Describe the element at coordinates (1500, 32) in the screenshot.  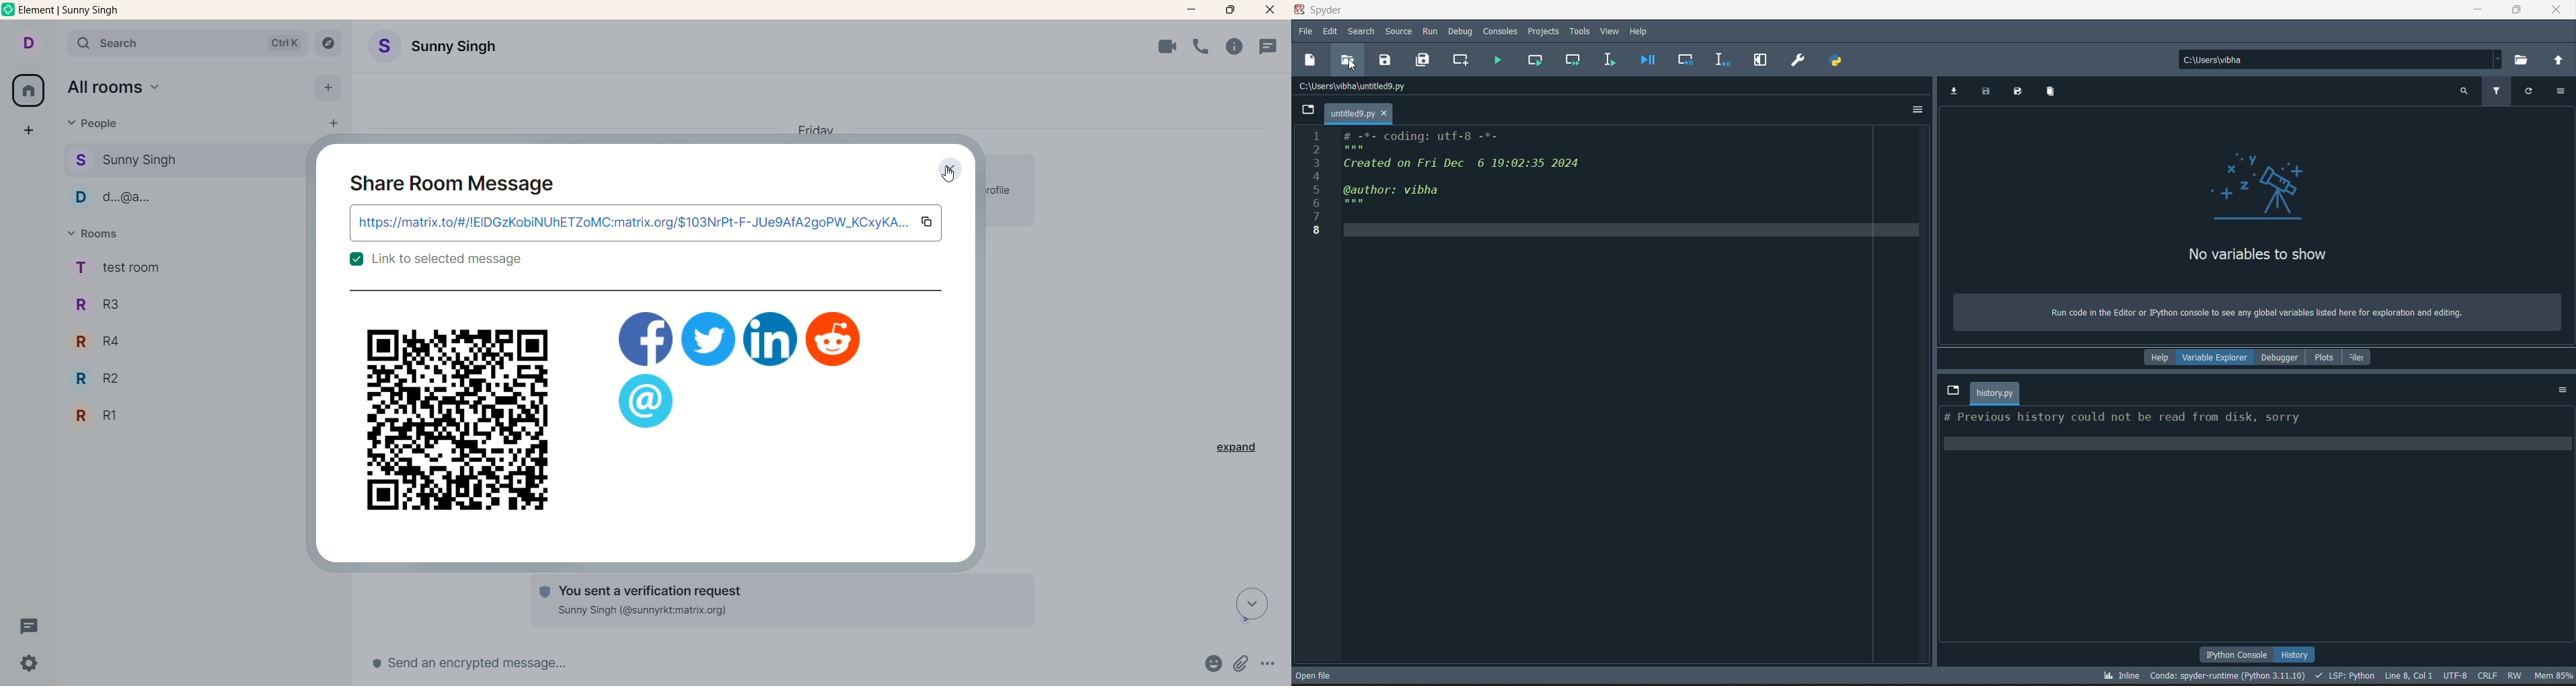
I see `consoles` at that location.